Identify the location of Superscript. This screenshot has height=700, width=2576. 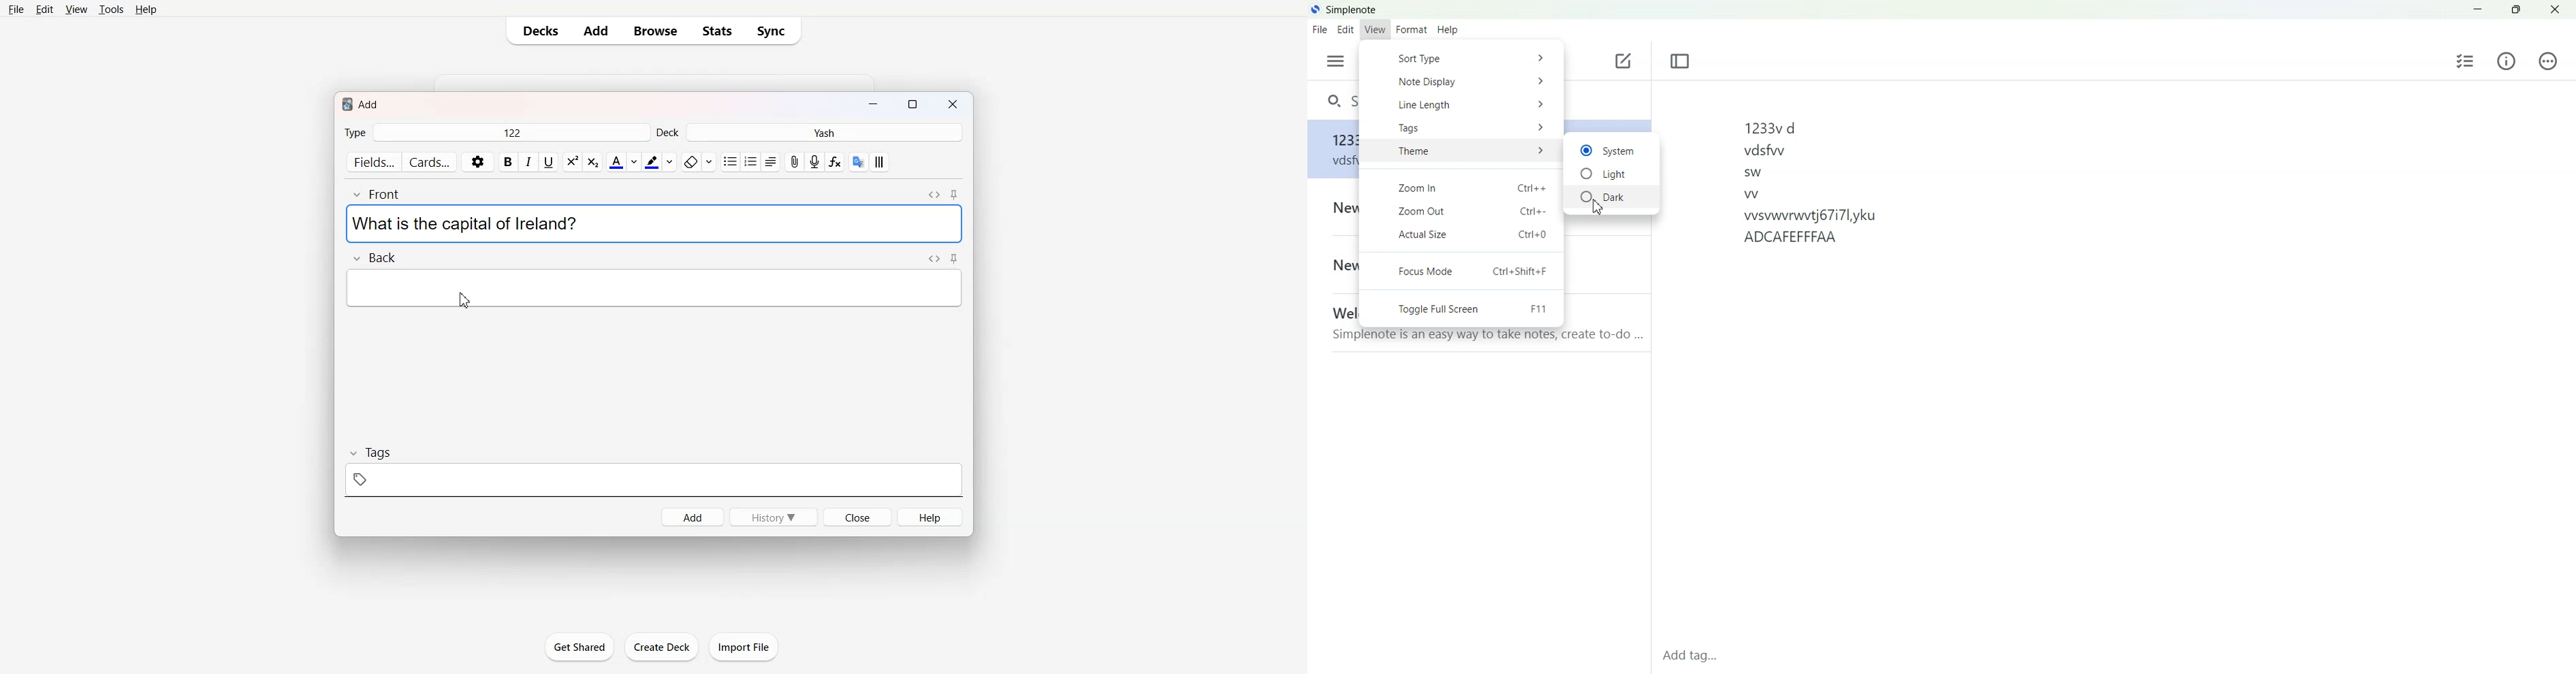
(592, 162).